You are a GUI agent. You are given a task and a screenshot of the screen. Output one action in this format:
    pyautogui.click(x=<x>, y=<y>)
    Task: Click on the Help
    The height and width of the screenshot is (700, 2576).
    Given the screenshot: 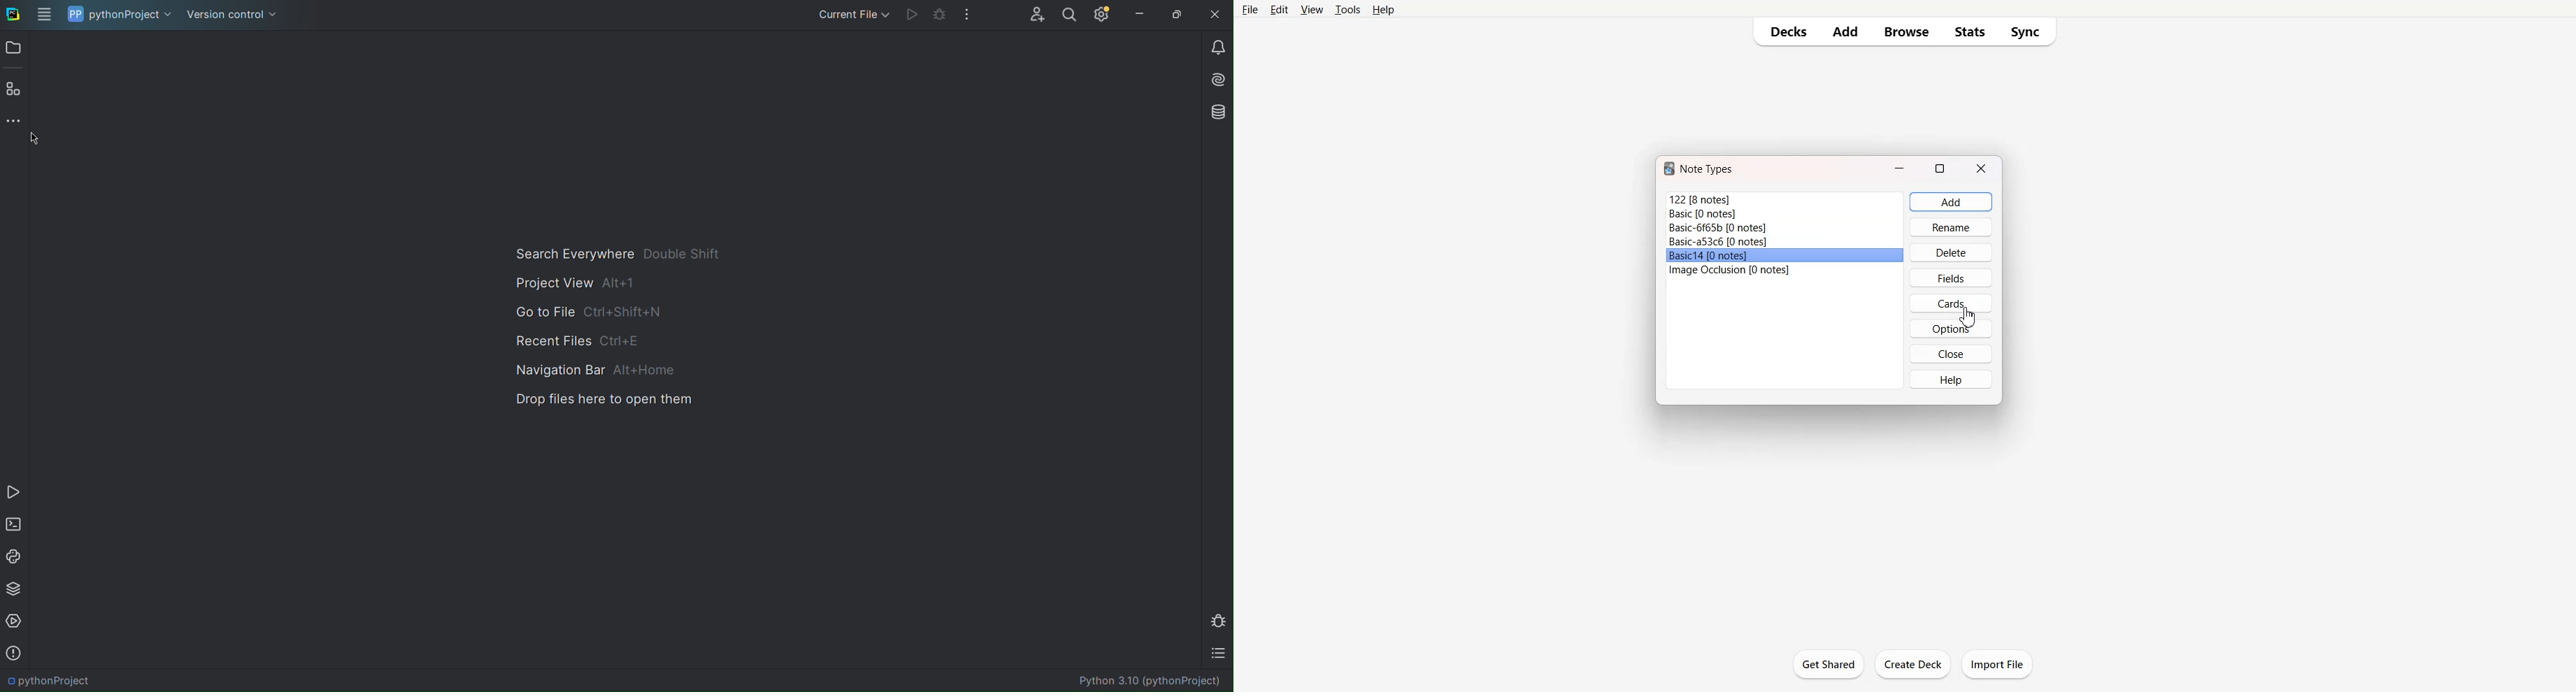 What is the action you would take?
    pyautogui.click(x=1383, y=10)
    